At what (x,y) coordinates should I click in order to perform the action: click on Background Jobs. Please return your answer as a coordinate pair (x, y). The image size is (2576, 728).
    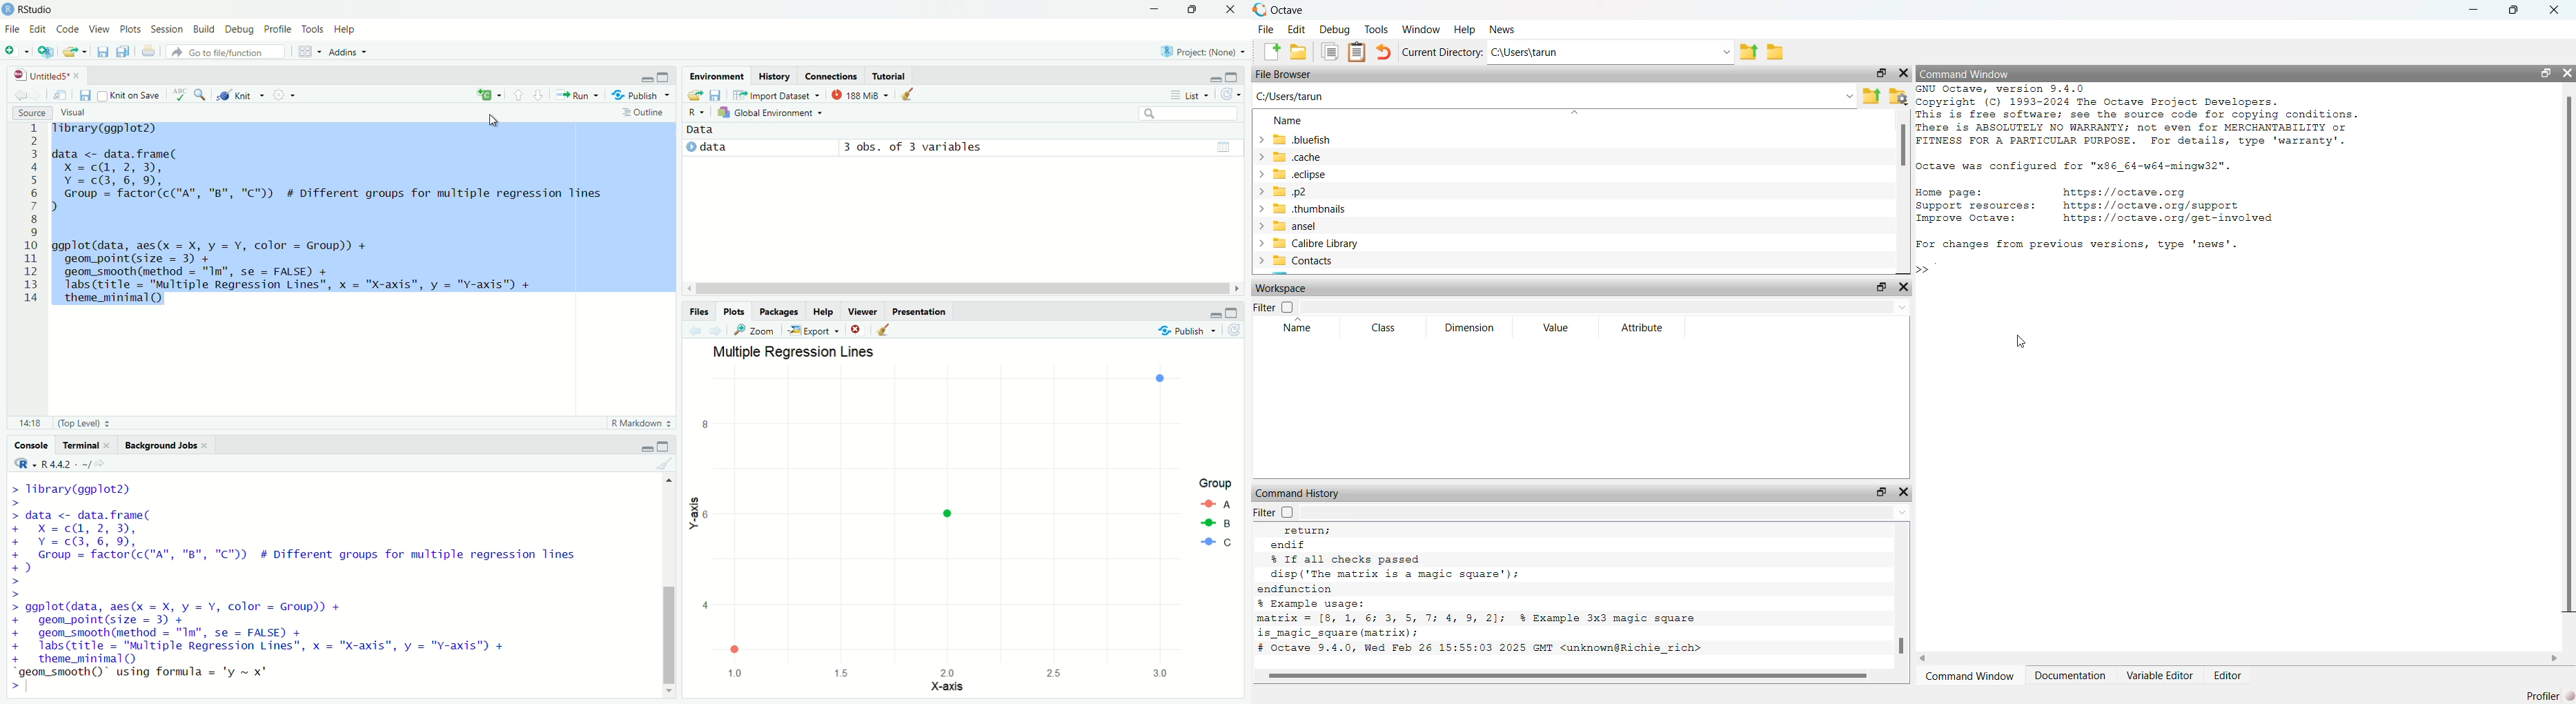
    Looking at the image, I should click on (158, 445).